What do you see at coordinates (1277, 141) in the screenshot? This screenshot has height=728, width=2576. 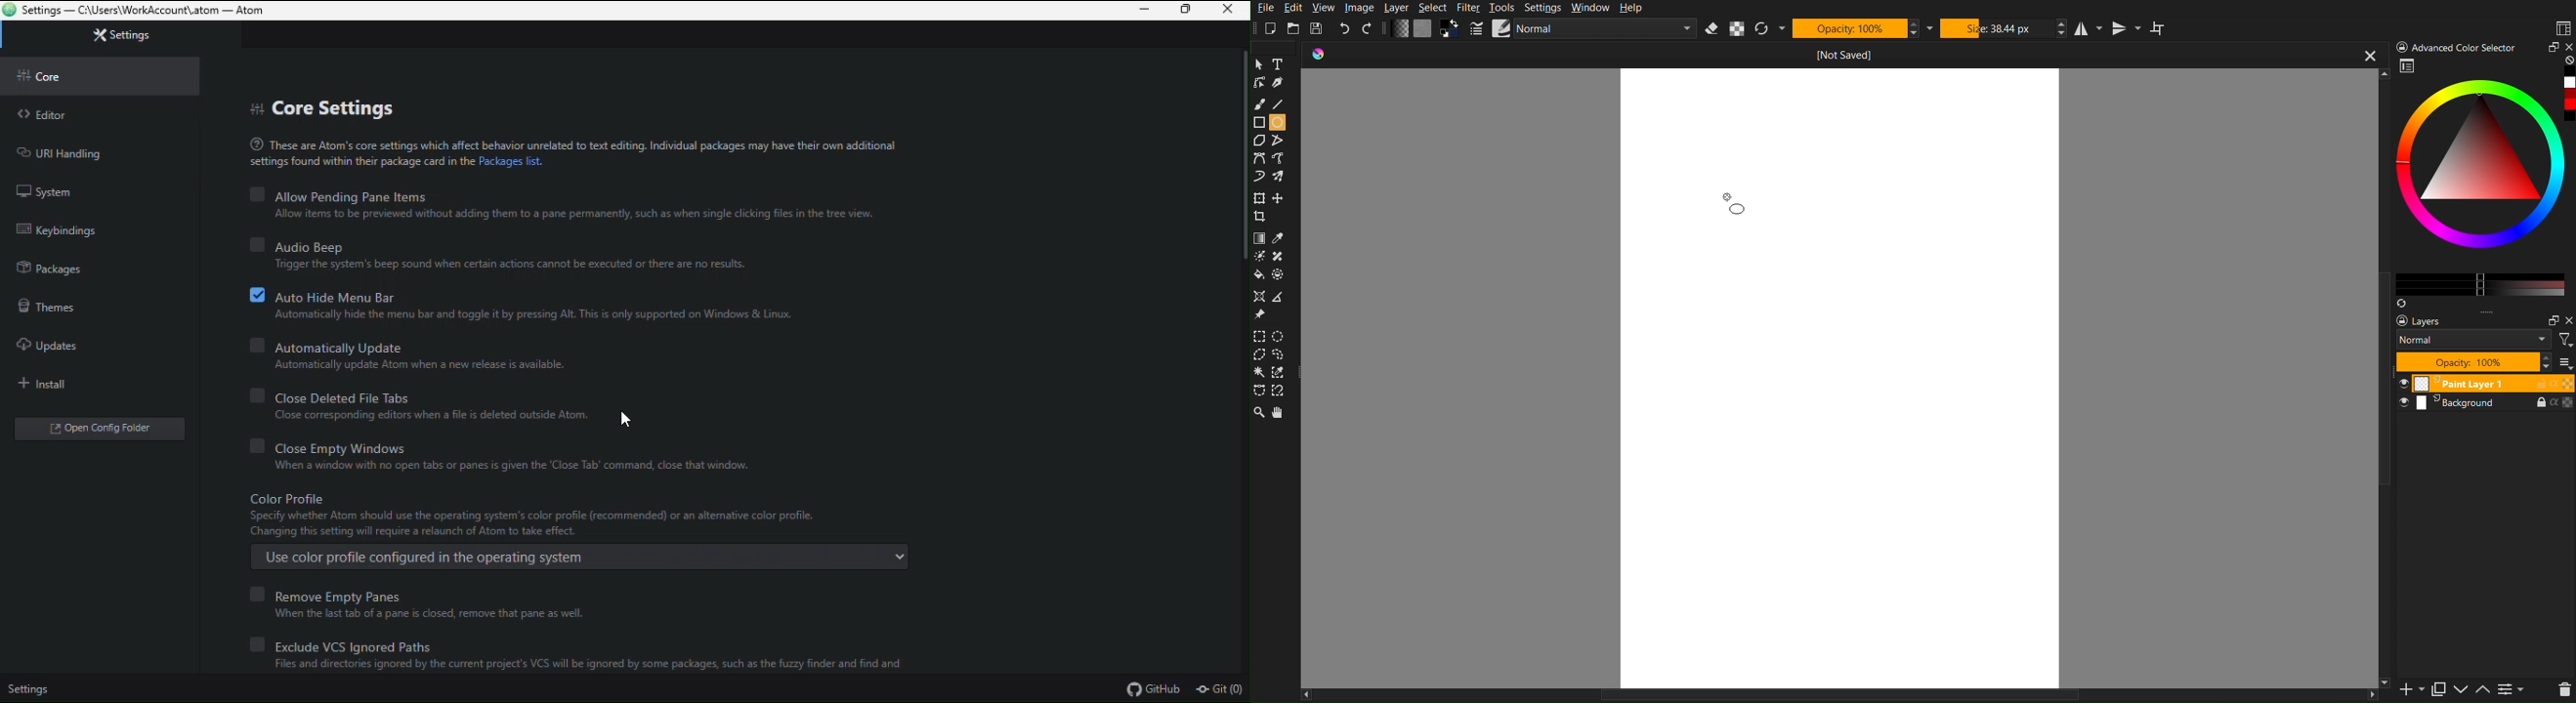 I see `Free polygon` at bounding box center [1277, 141].